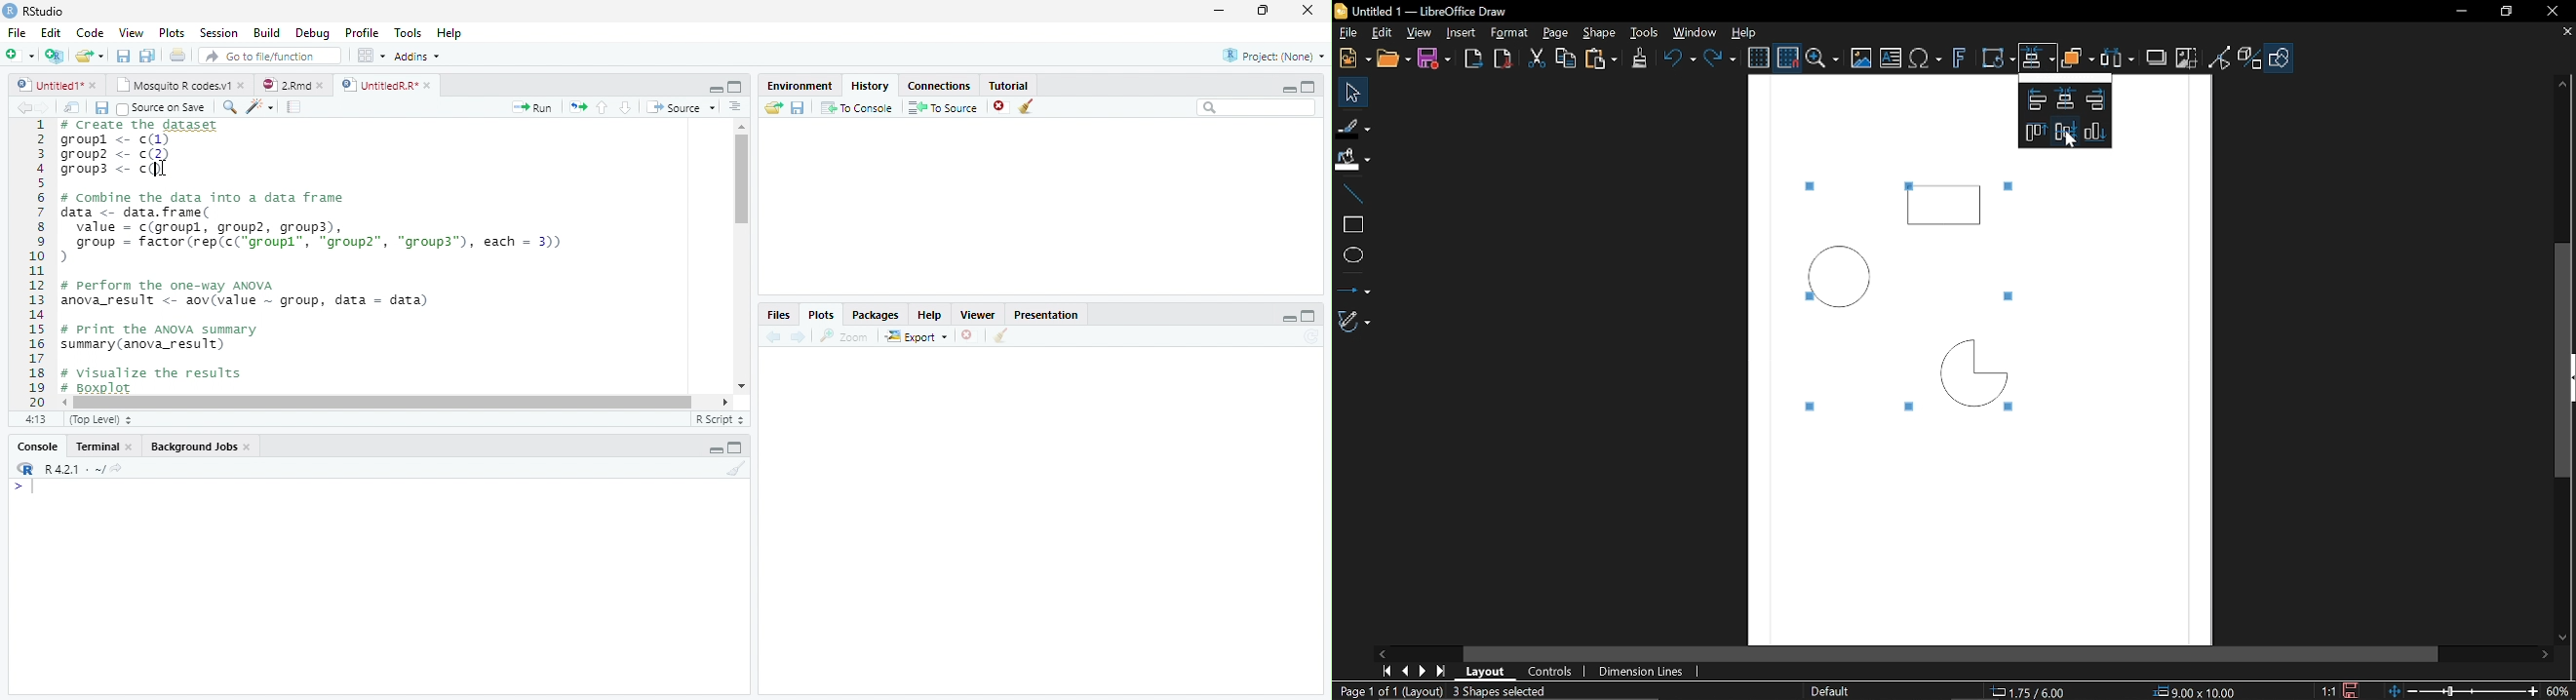  Describe the element at coordinates (449, 35) in the screenshot. I see `Help` at that location.